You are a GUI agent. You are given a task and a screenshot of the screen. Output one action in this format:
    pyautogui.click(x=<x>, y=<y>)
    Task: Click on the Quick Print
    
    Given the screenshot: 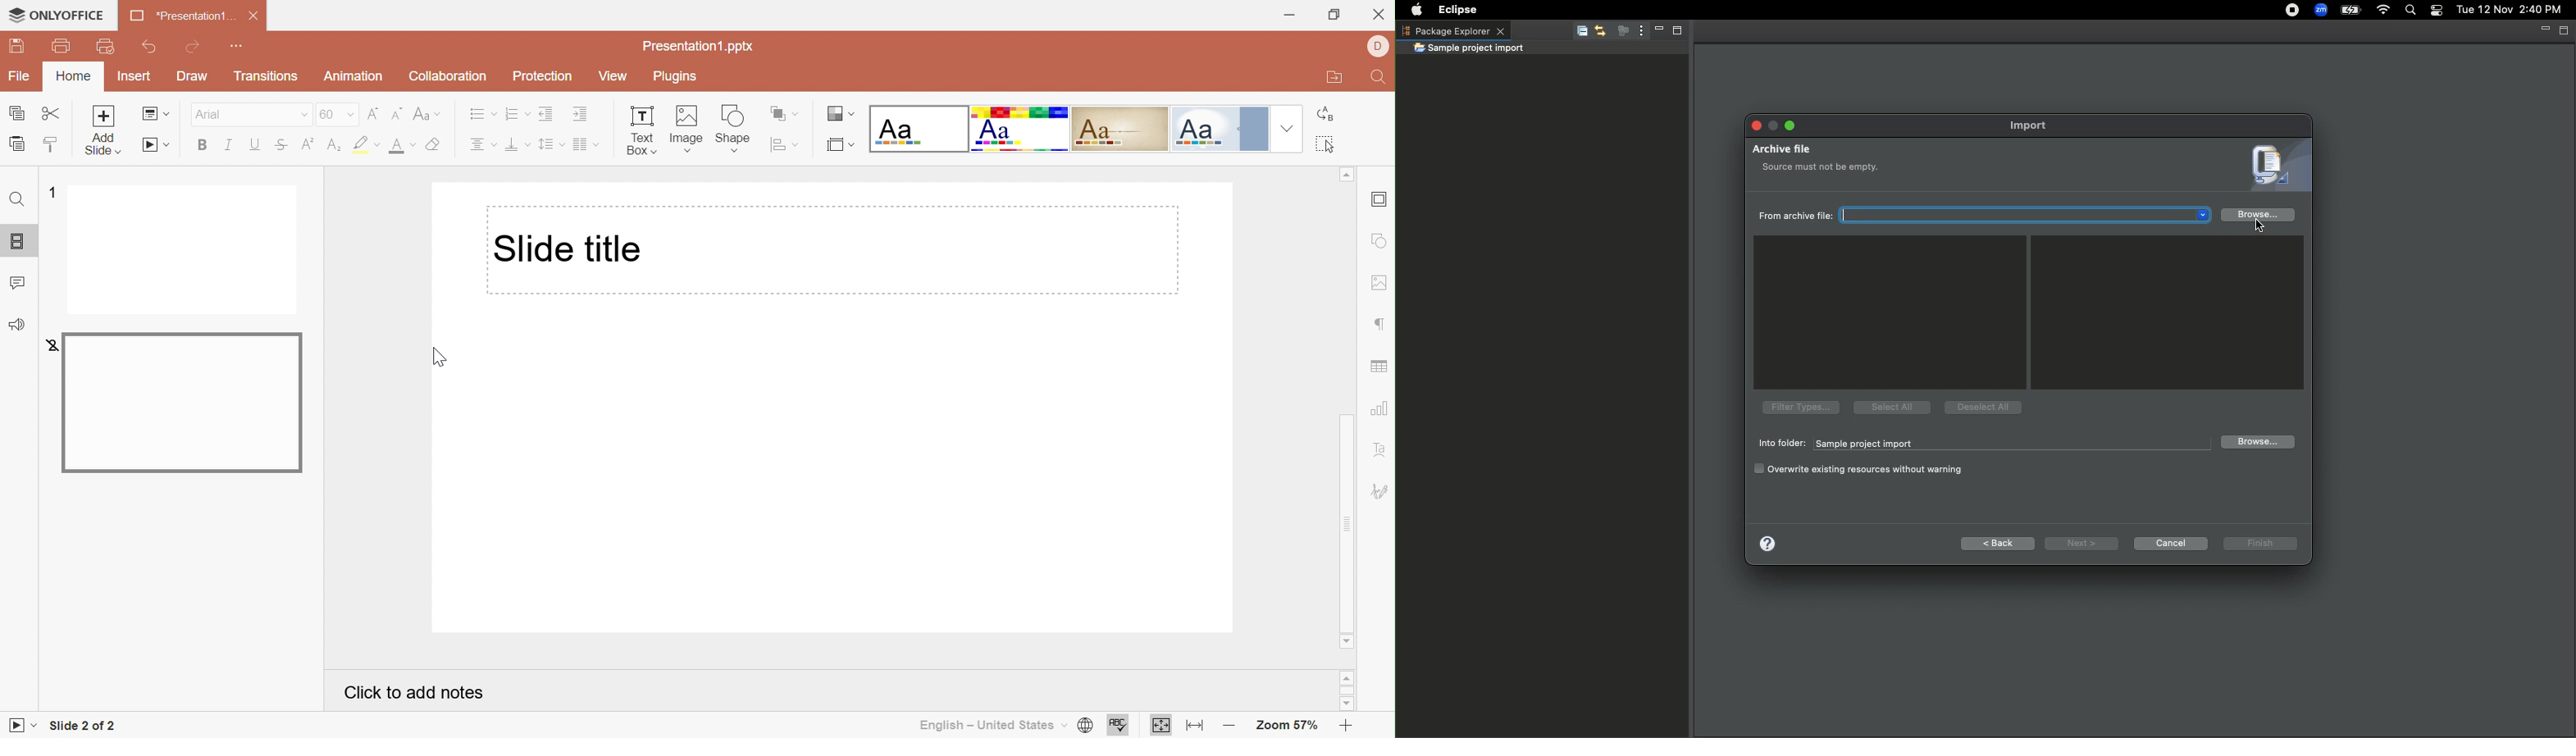 What is the action you would take?
    pyautogui.click(x=105, y=46)
    